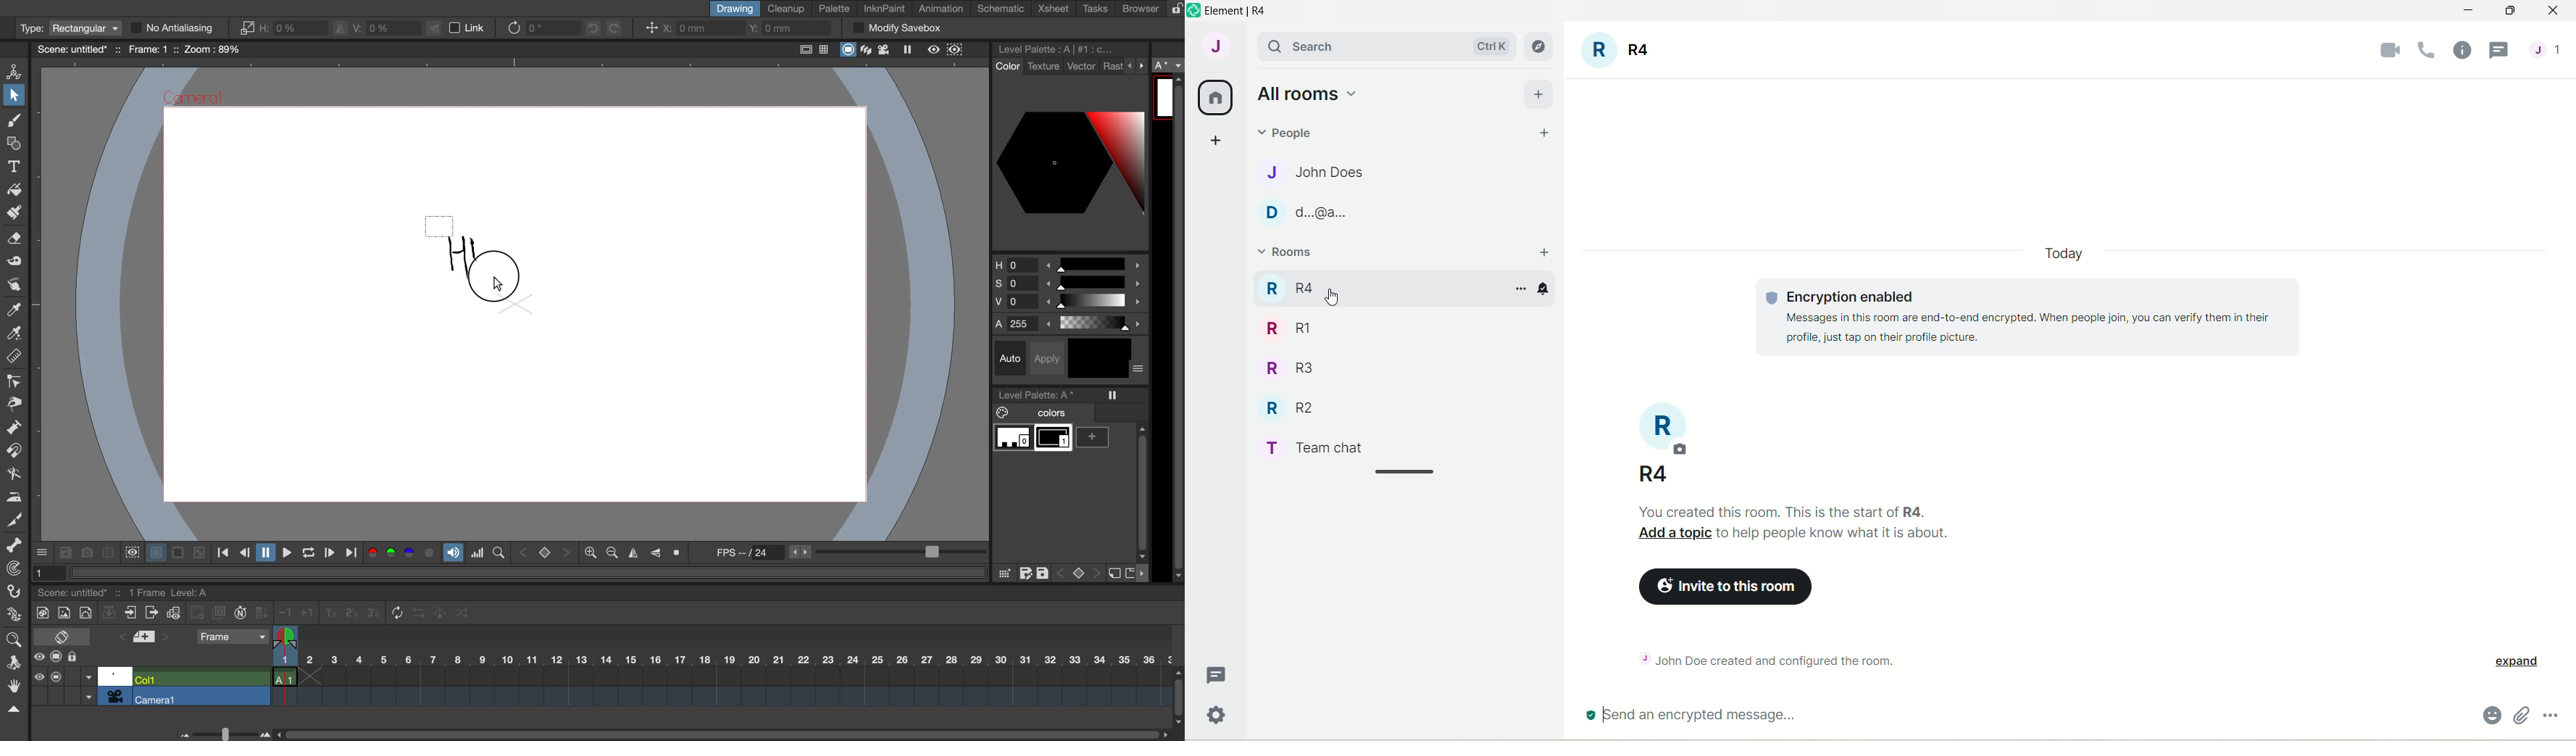 This screenshot has width=2576, height=756. What do you see at coordinates (1782, 658) in the screenshot?
I see `~ John Doe created and configured the room.` at bounding box center [1782, 658].